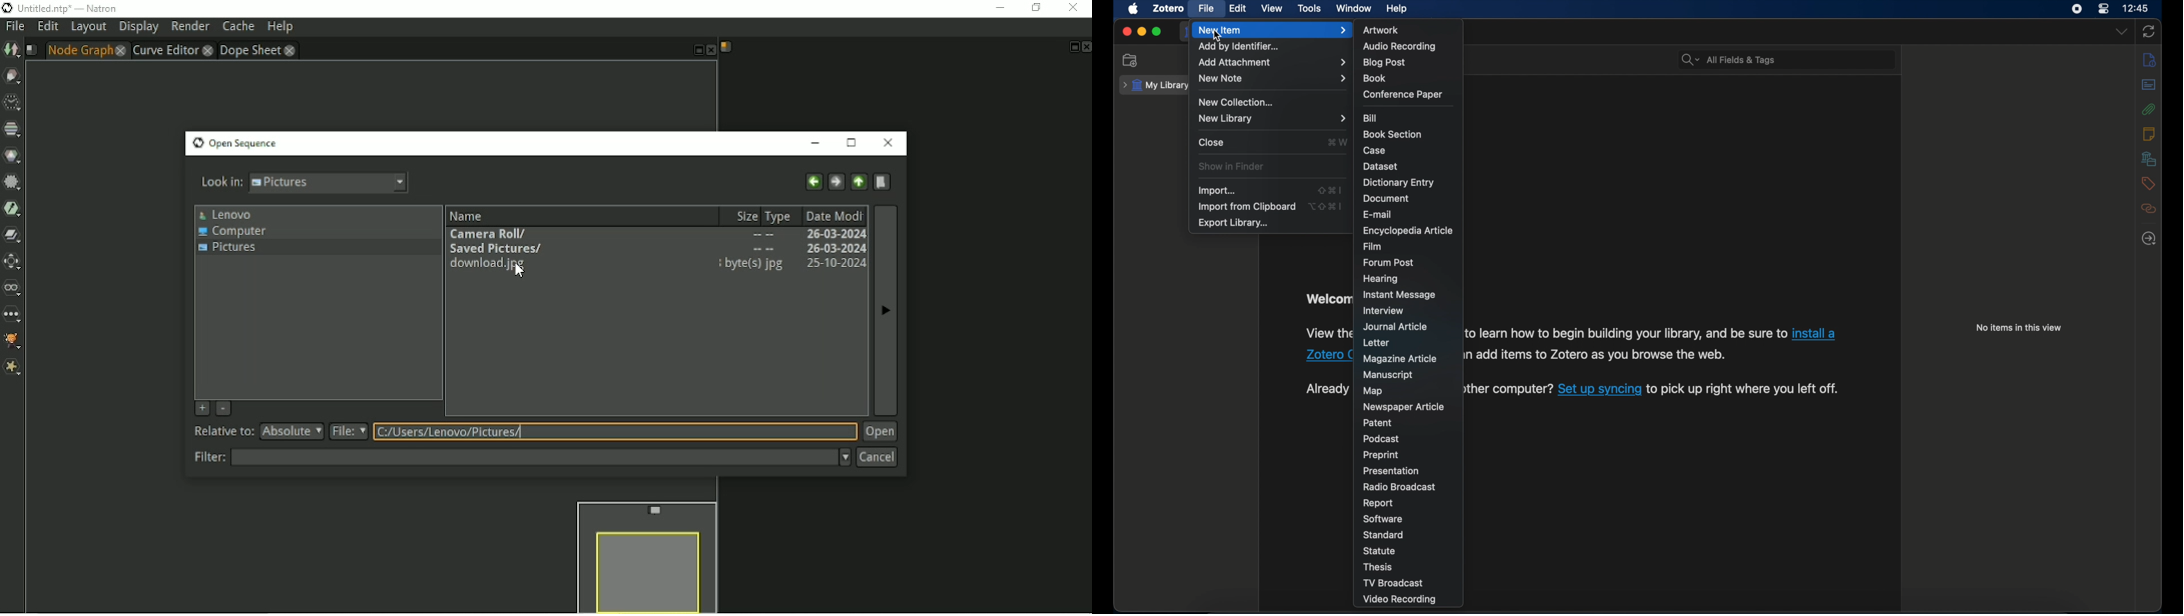  Describe the element at coordinates (1272, 78) in the screenshot. I see `new note` at that location.